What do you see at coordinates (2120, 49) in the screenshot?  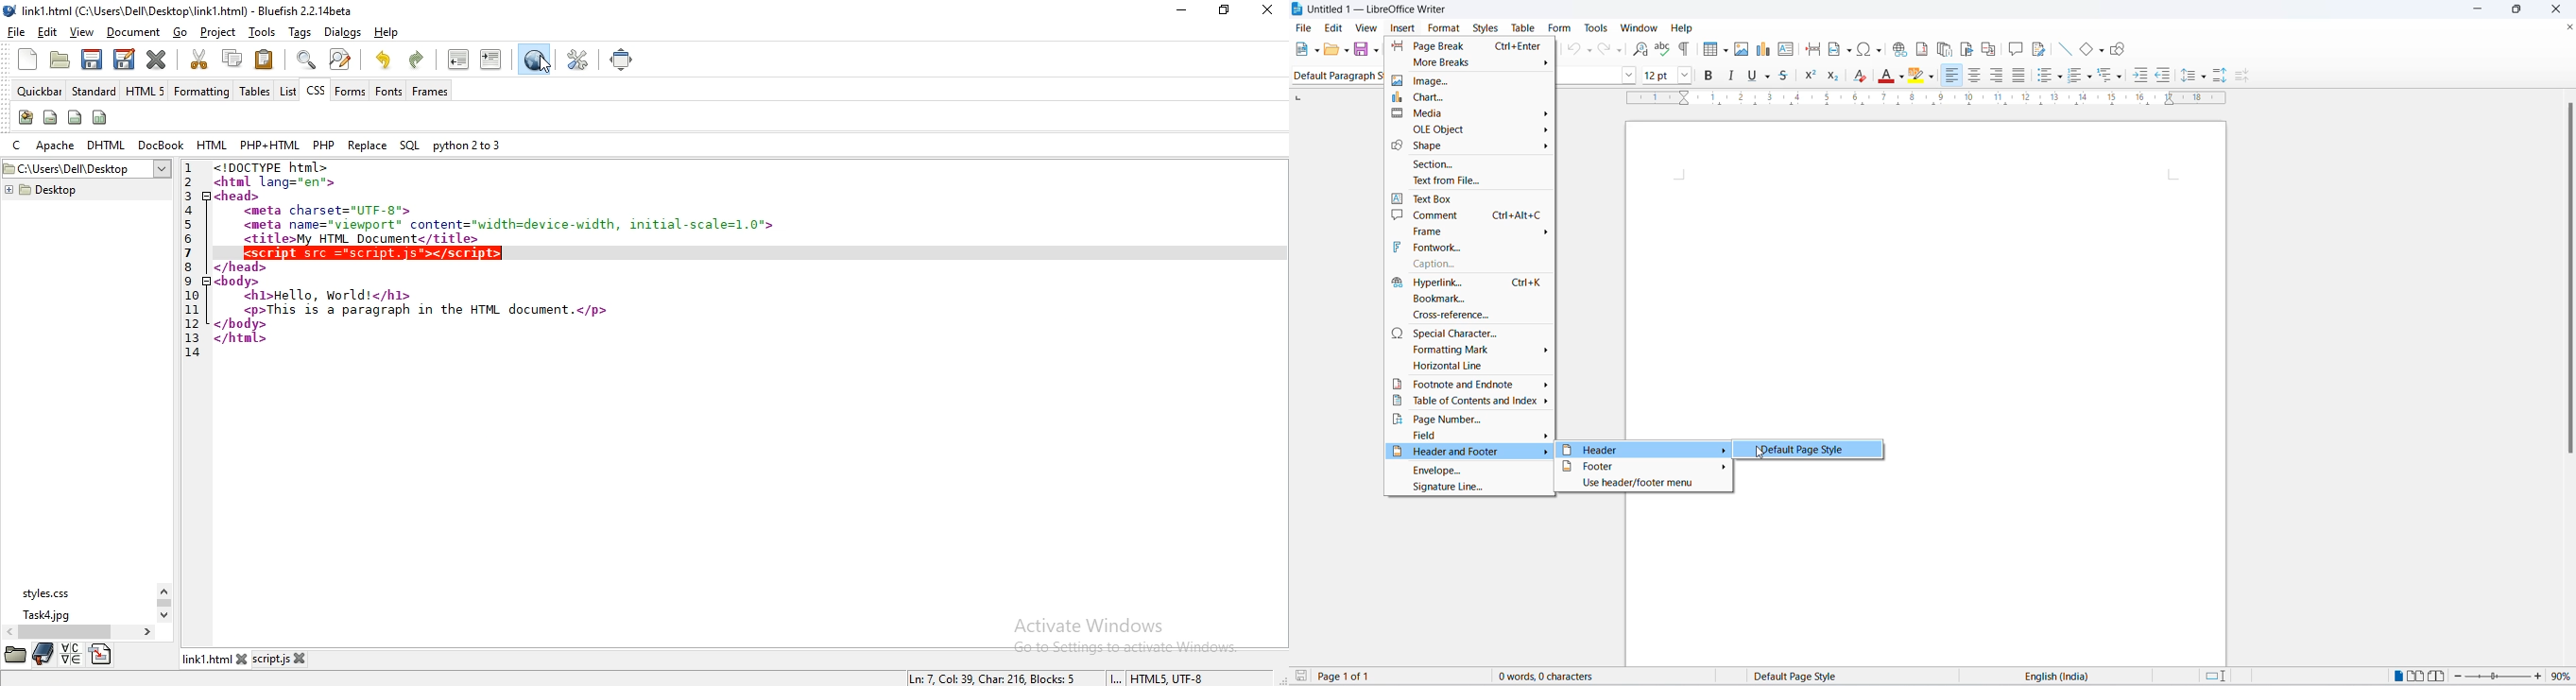 I see `draw shapes tool` at bounding box center [2120, 49].